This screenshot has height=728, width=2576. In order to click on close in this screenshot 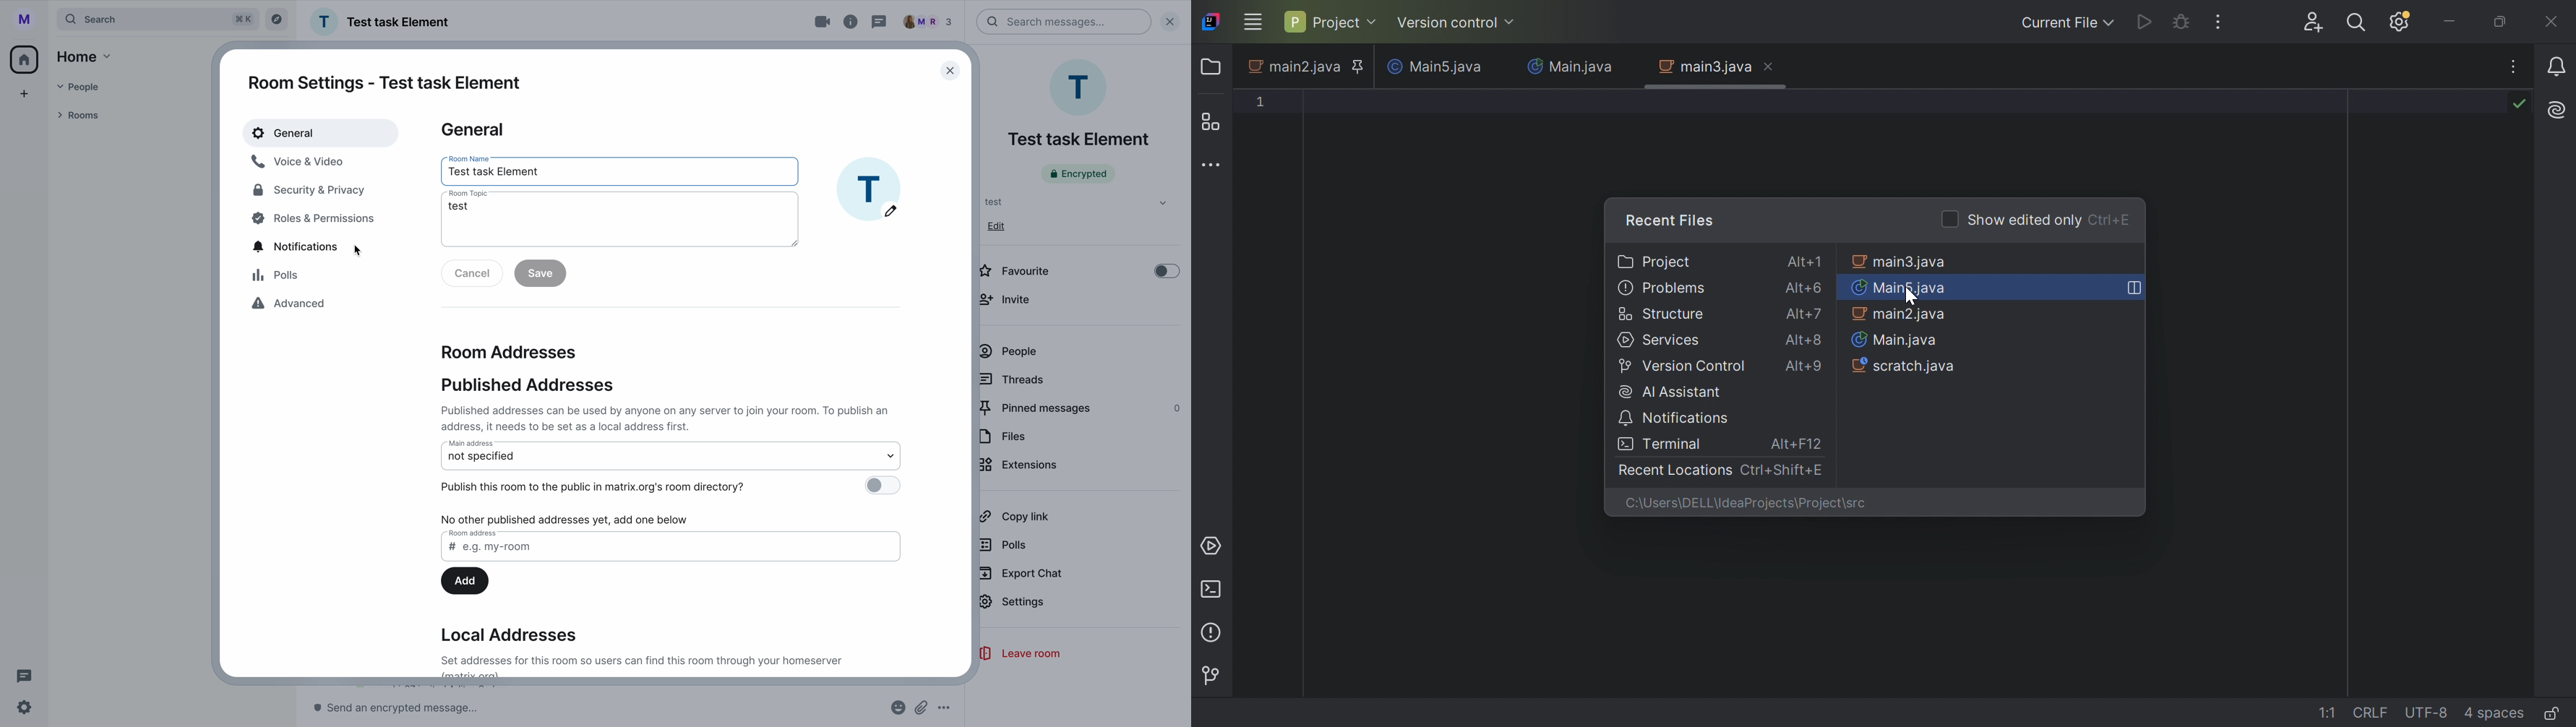, I will do `click(1175, 20)`.